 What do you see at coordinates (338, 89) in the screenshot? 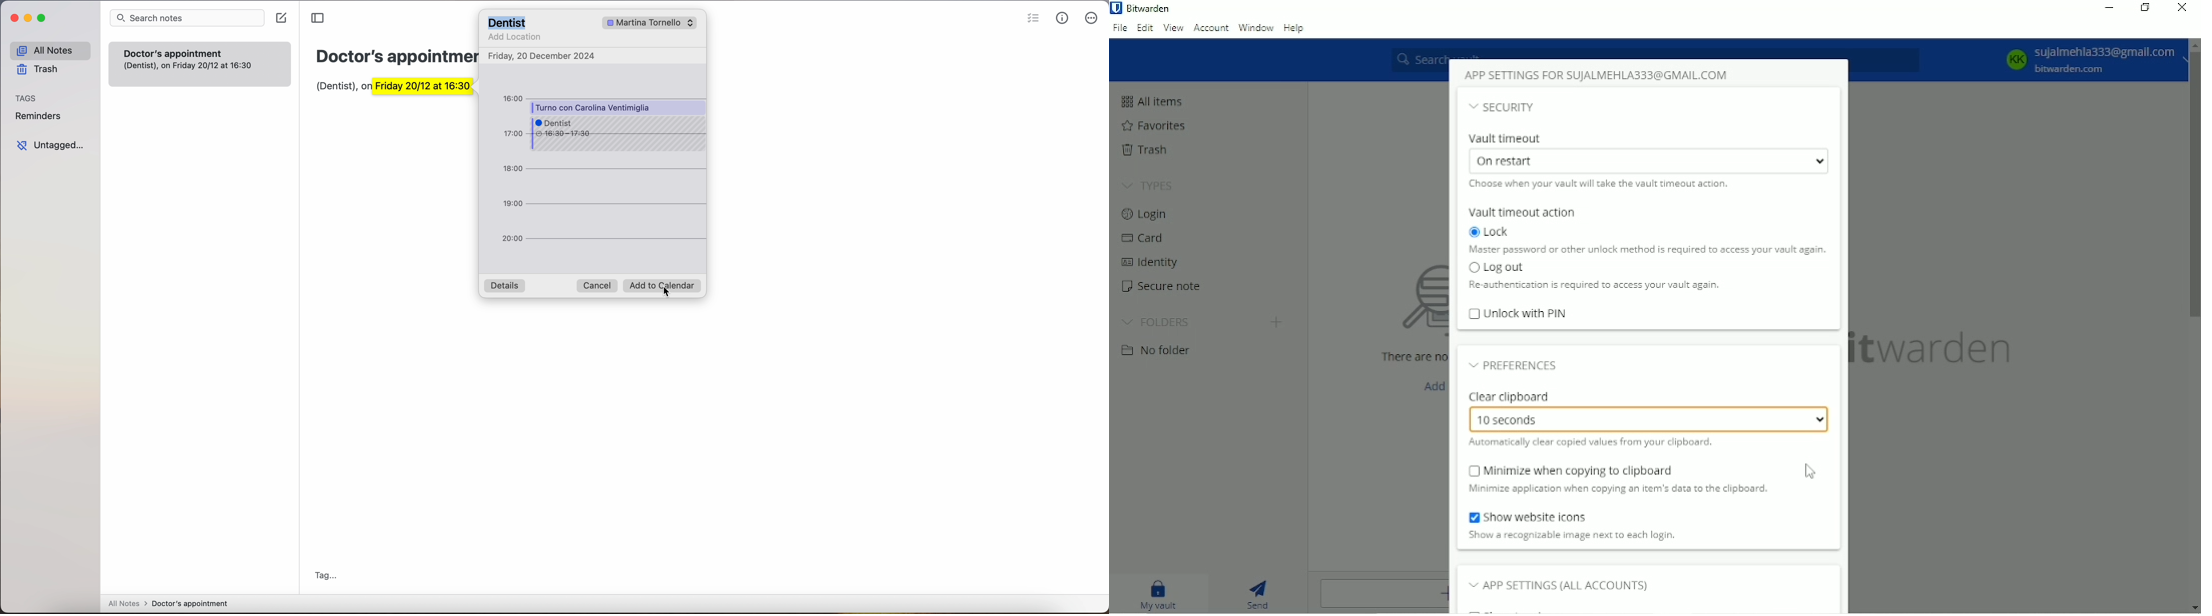
I see `(Dentist), on` at bounding box center [338, 89].